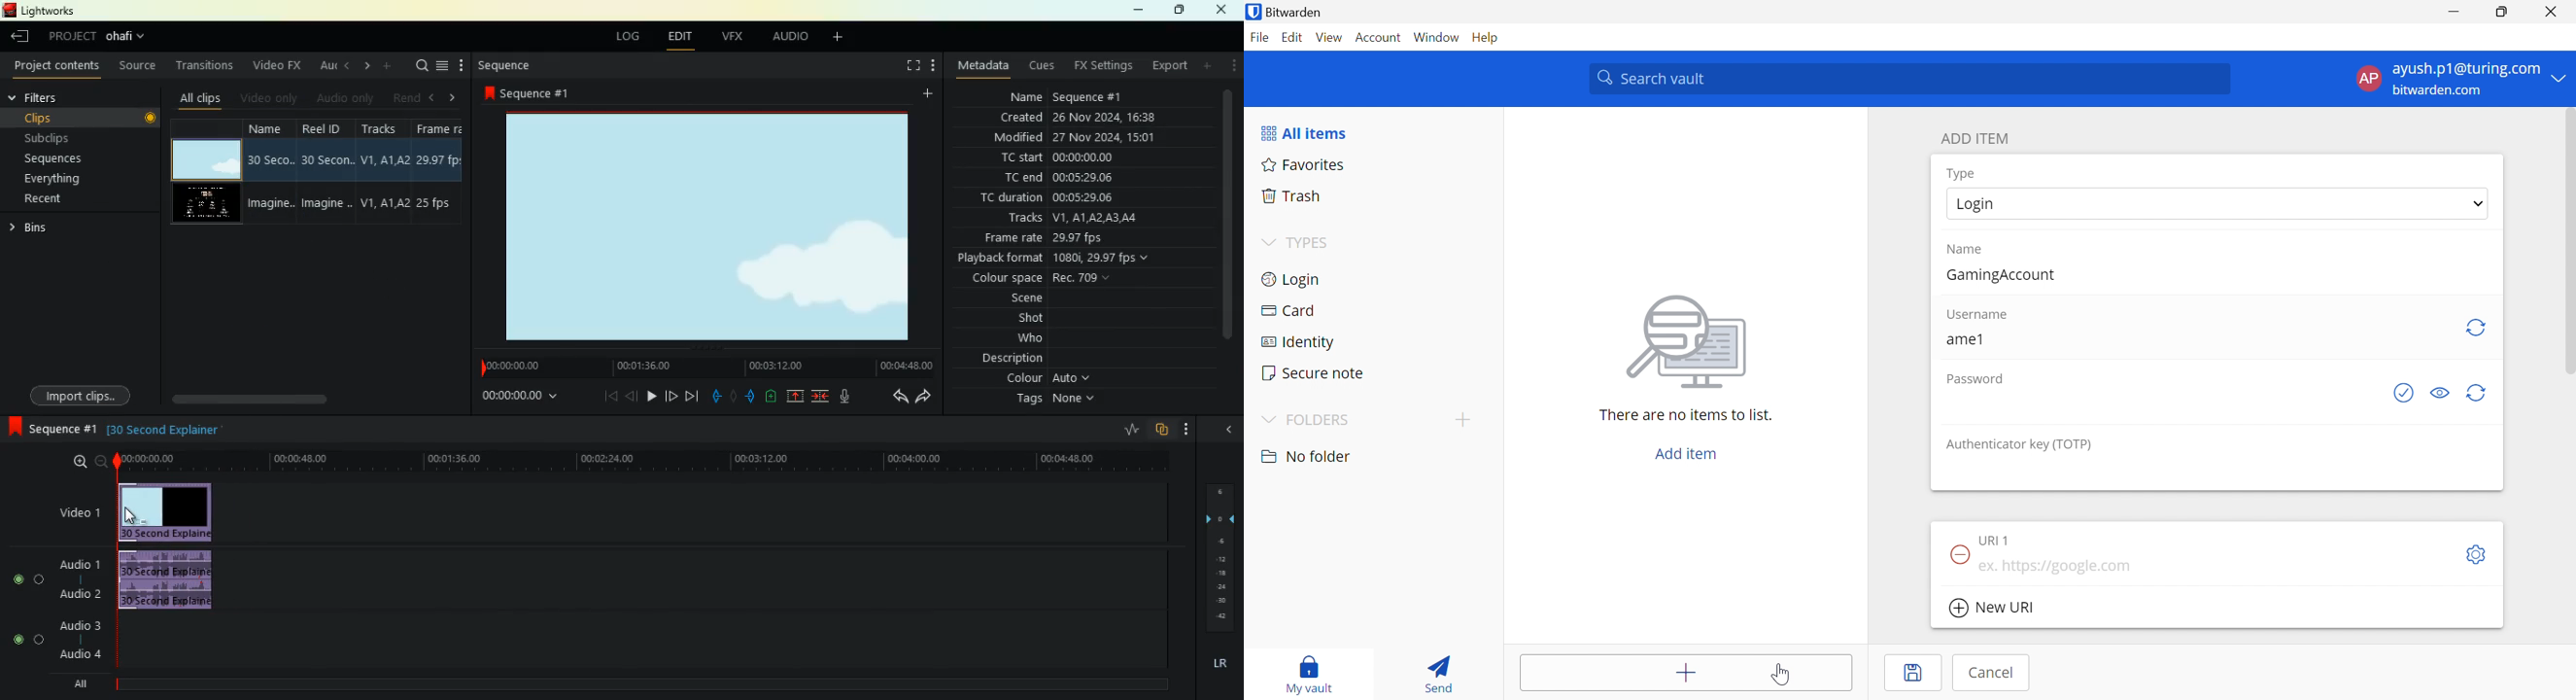 The image size is (2576, 700). I want to click on fx settings, so click(1099, 66).